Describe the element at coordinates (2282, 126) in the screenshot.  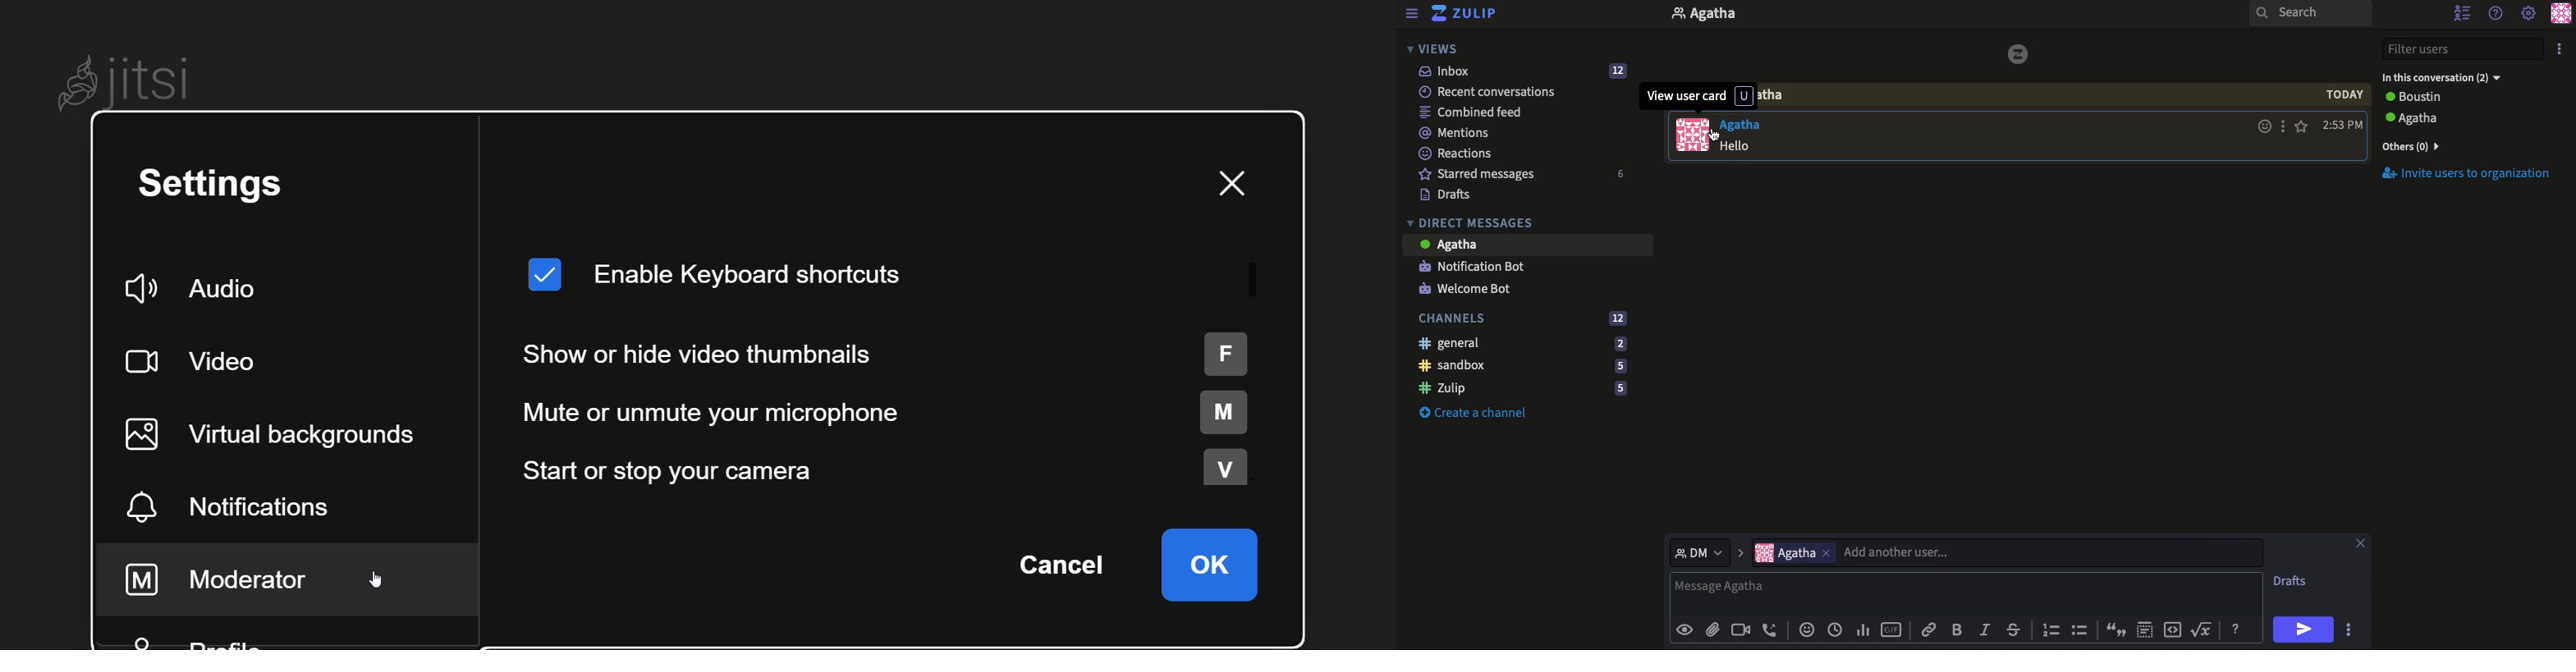
I see `Options` at that location.